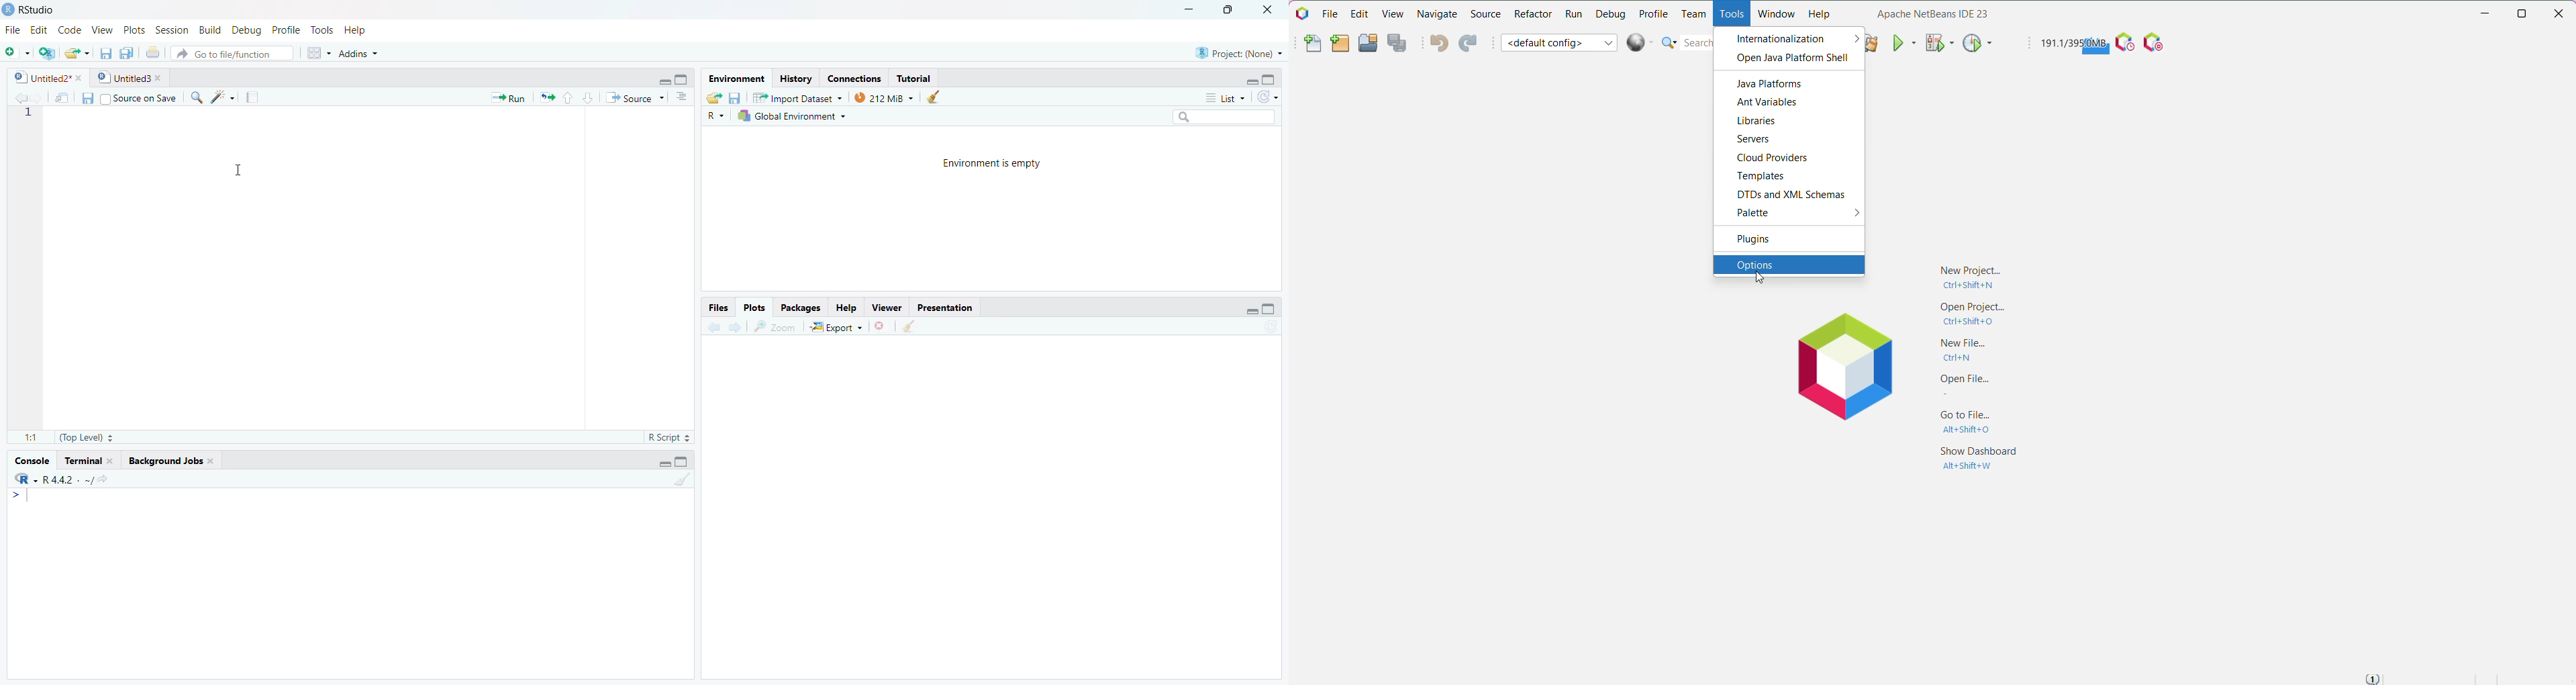 The width and height of the screenshot is (2576, 700). I want to click on CURSOR, so click(237, 172).